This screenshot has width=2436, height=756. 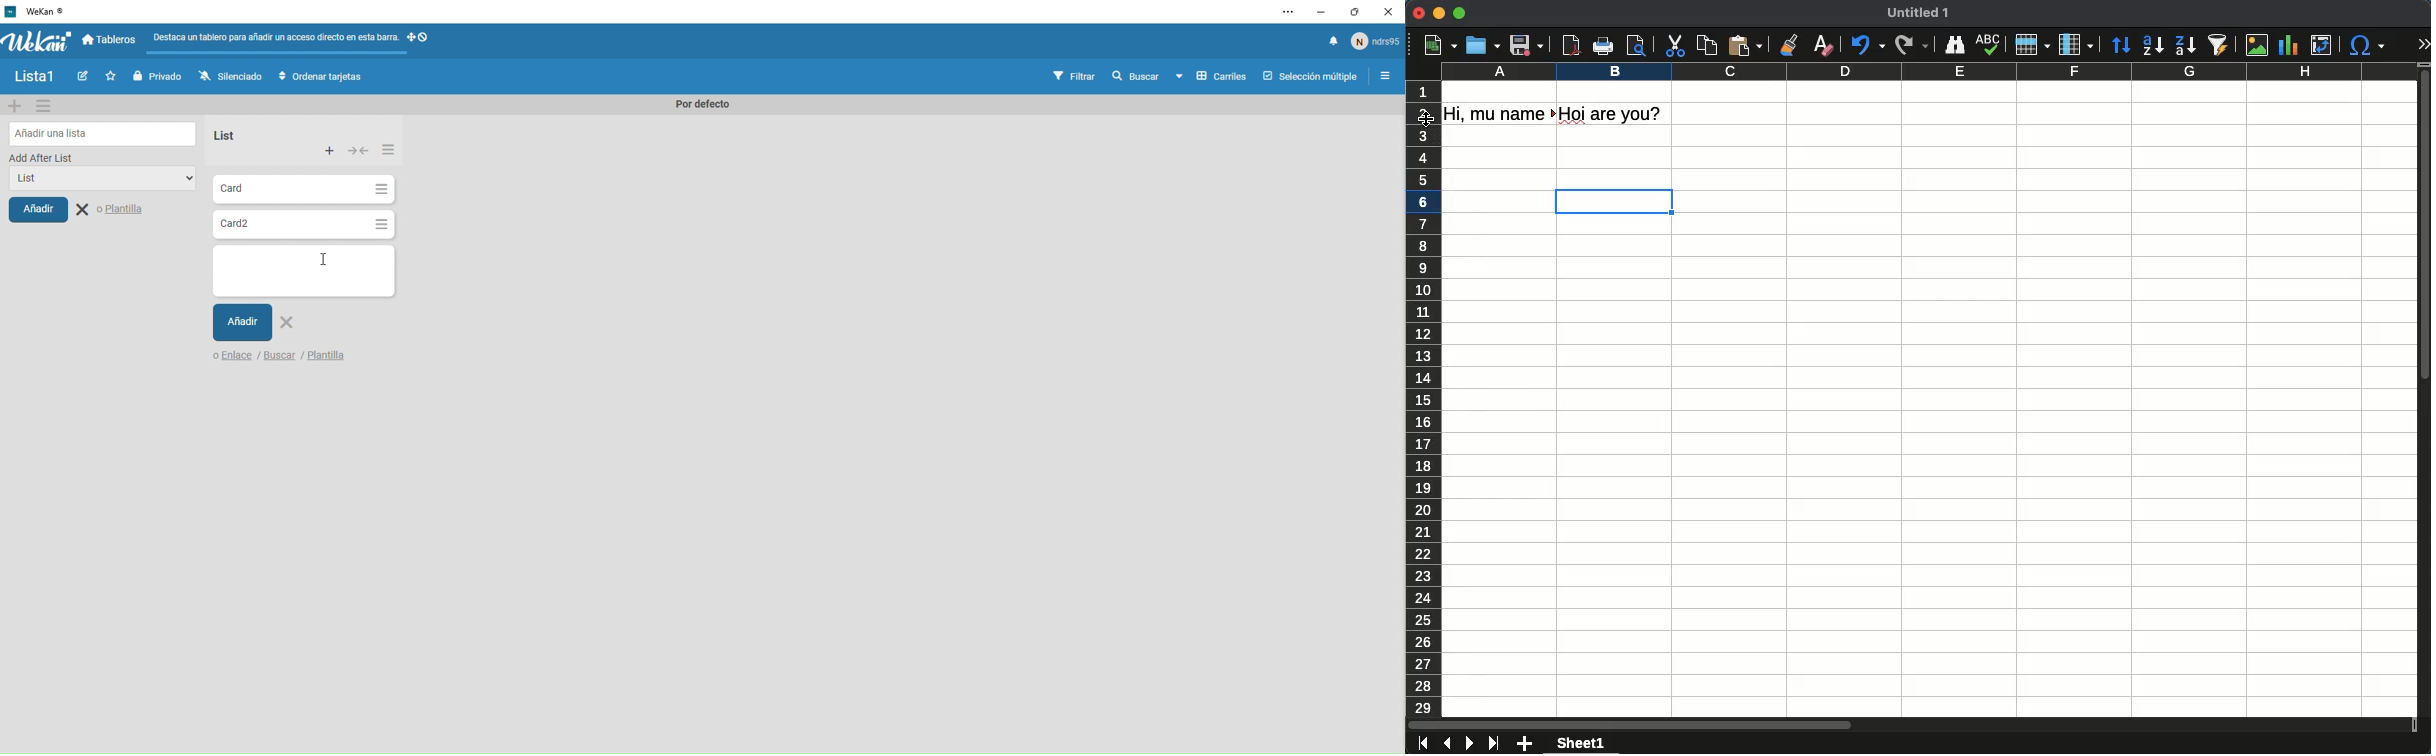 I want to click on minimise, so click(x=1320, y=12).